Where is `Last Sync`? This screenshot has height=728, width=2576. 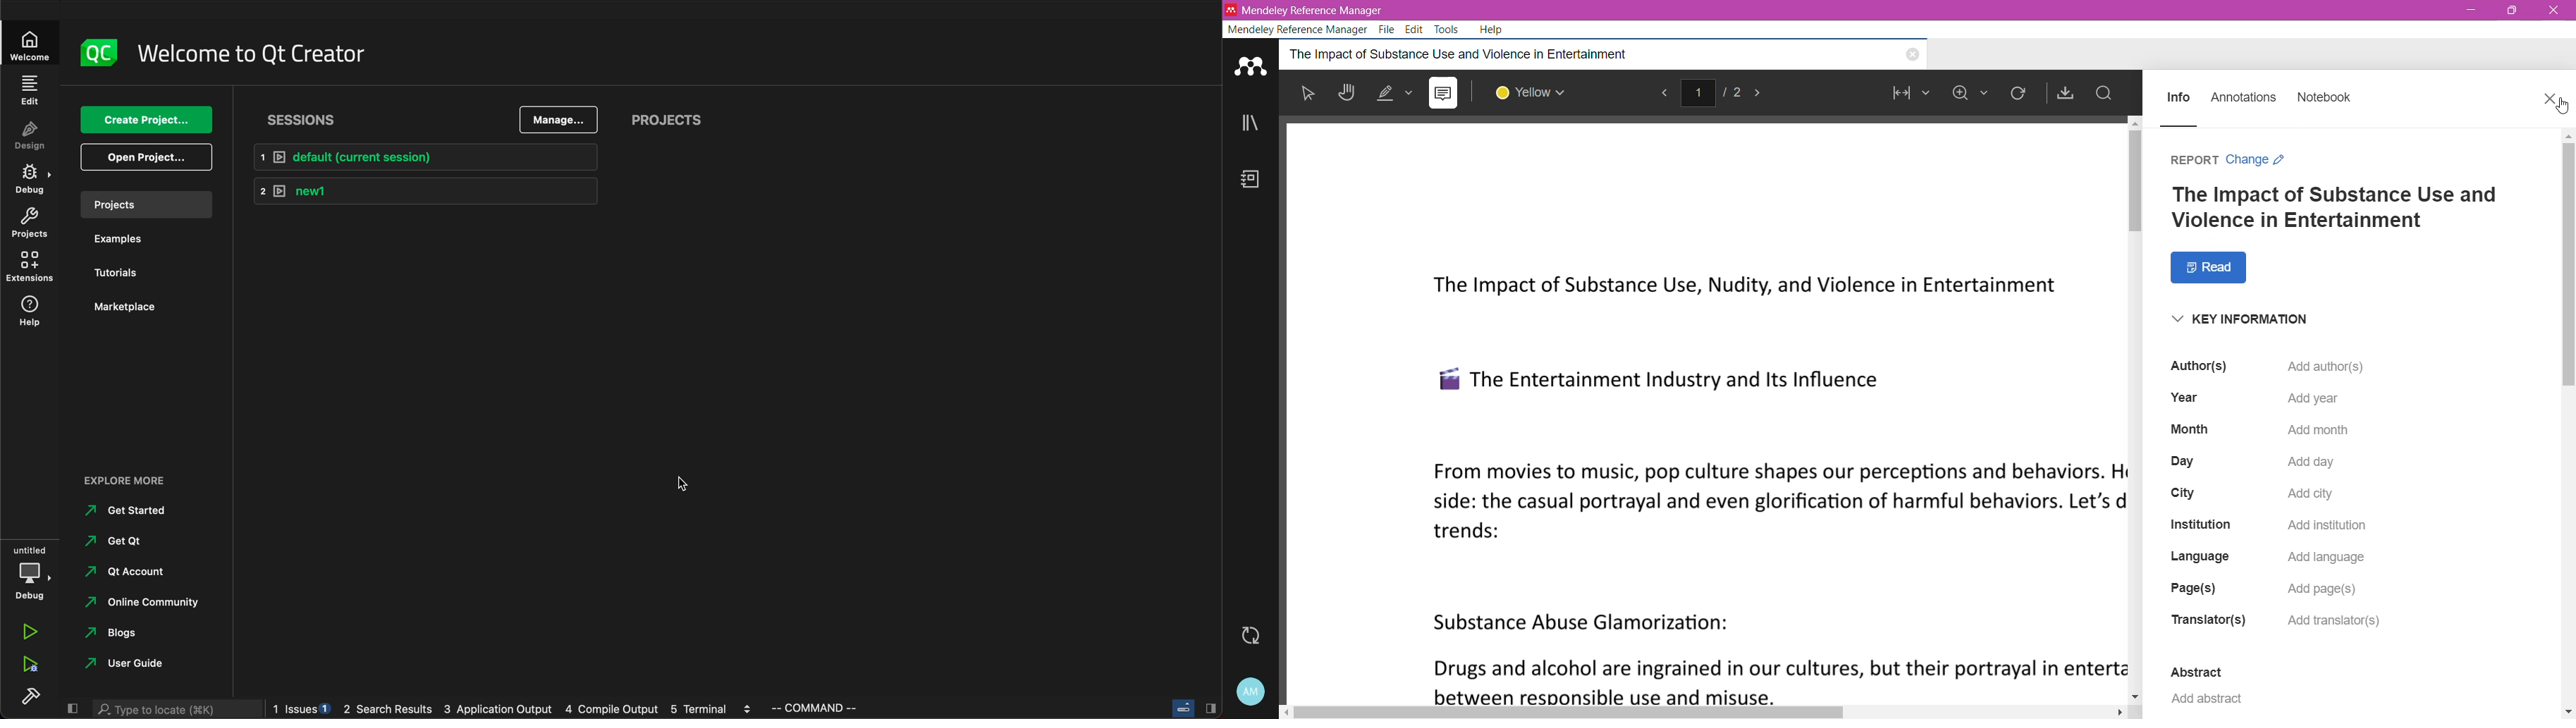
Last Sync is located at coordinates (1256, 636).